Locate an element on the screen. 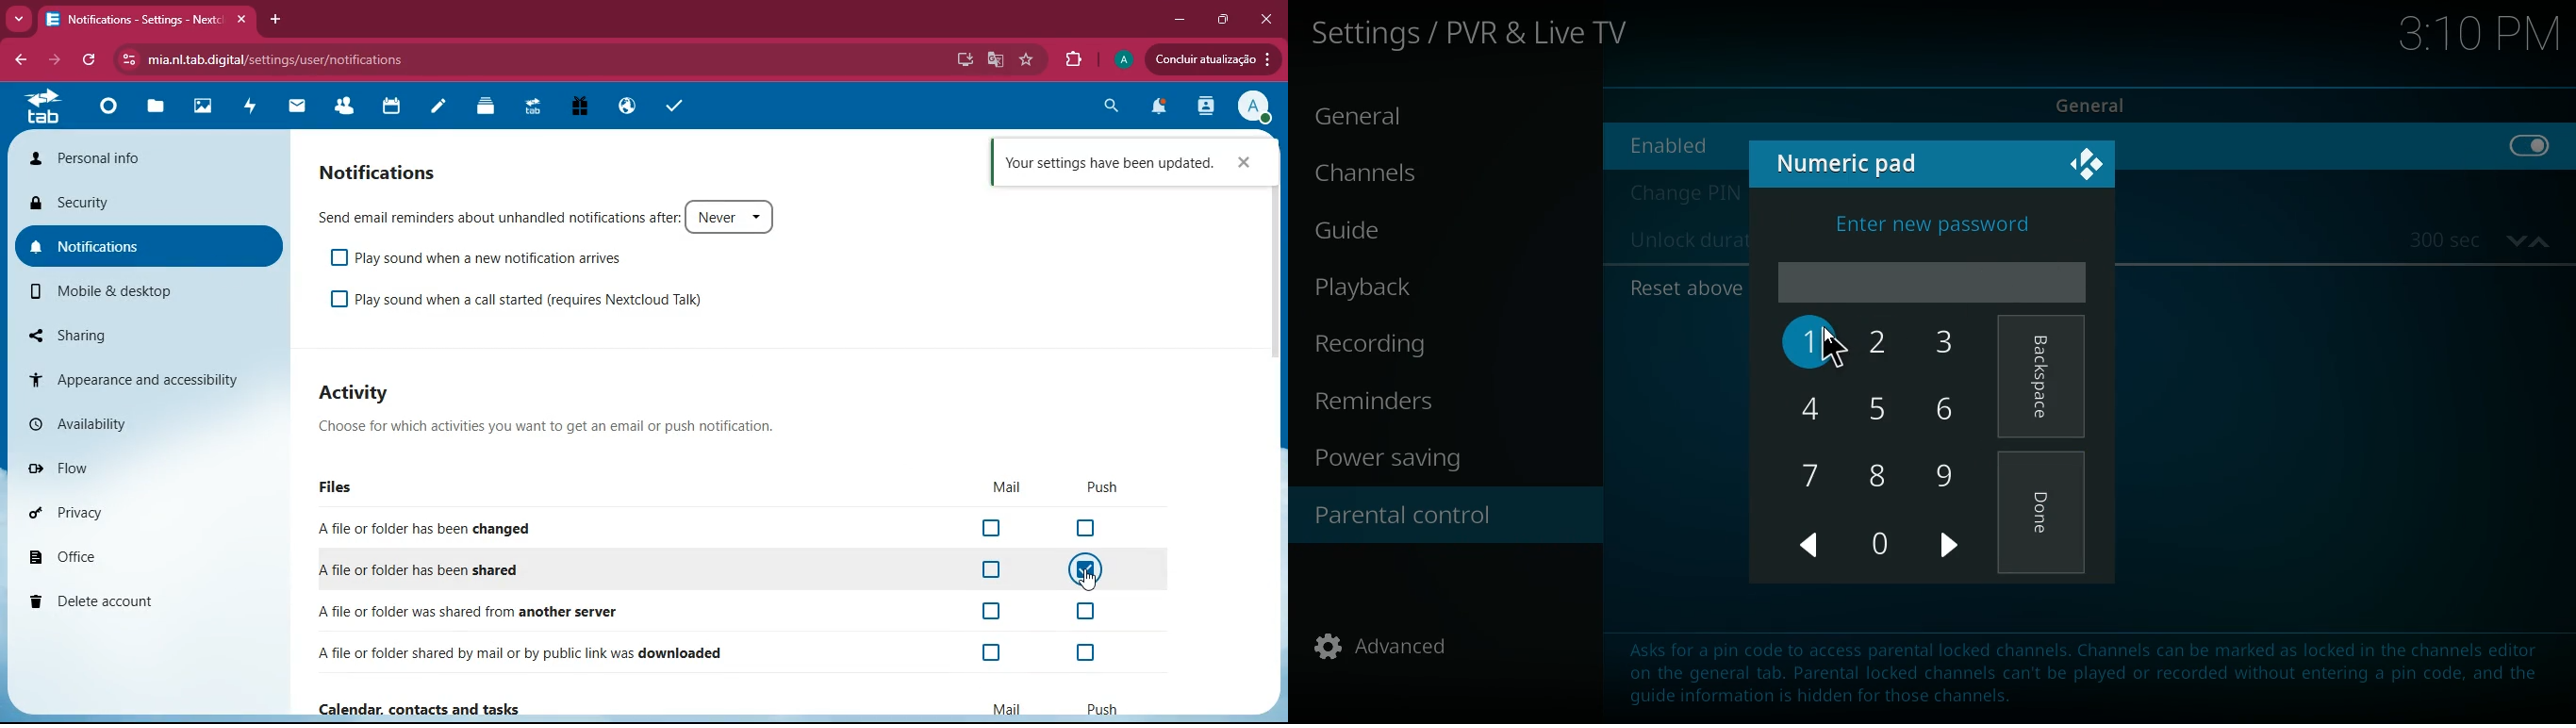 The width and height of the screenshot is (2576, 728). password is located at coordinates (1932, 280).